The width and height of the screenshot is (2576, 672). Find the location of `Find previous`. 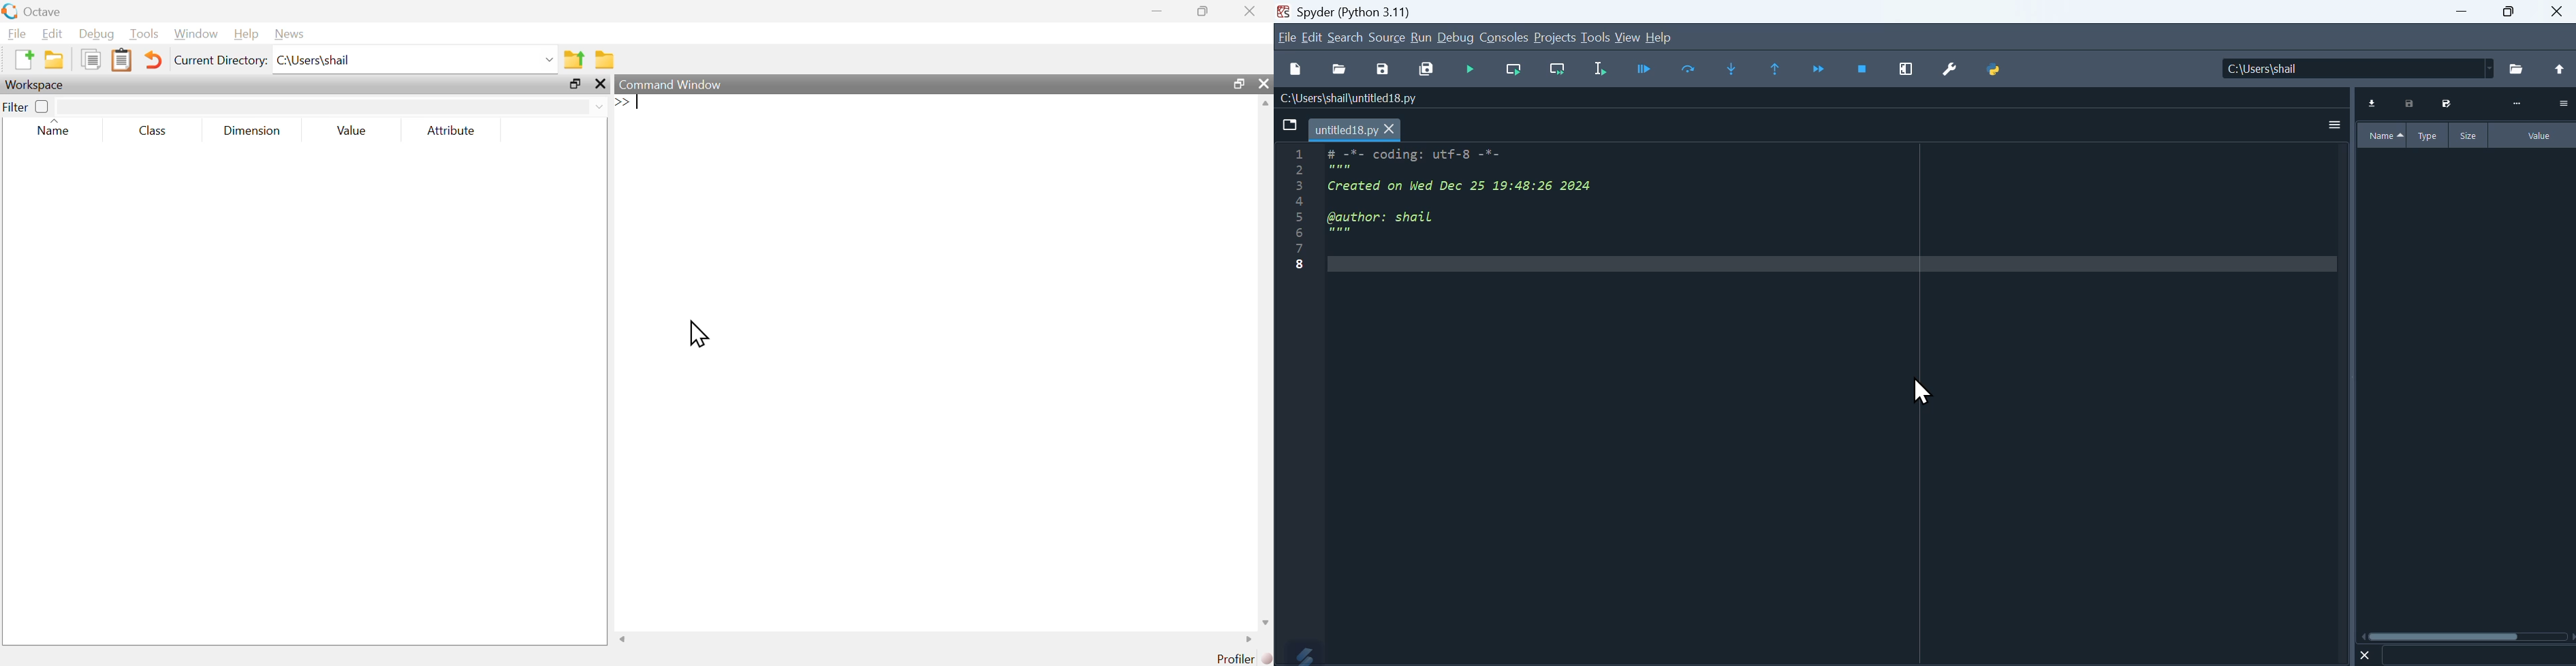

Find previous is located at coordinates (1778, 69).